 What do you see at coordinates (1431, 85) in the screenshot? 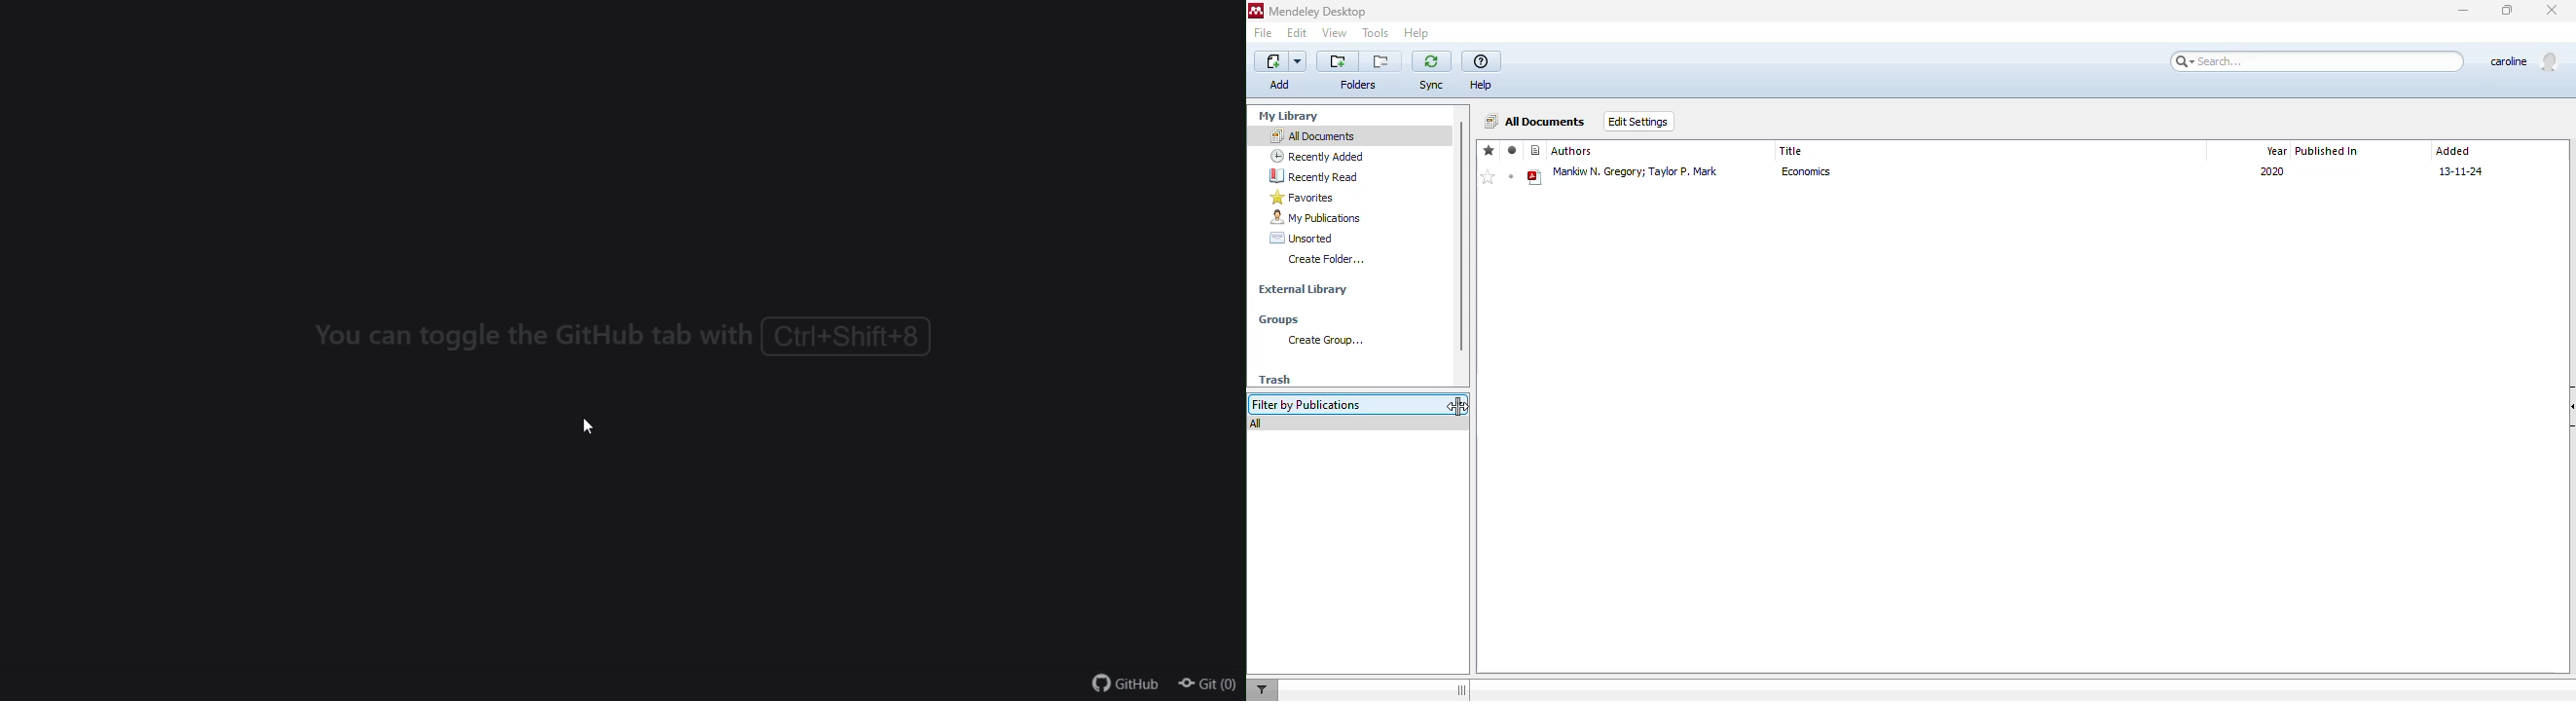
I see `sync` at bounding box center [1431, 85].